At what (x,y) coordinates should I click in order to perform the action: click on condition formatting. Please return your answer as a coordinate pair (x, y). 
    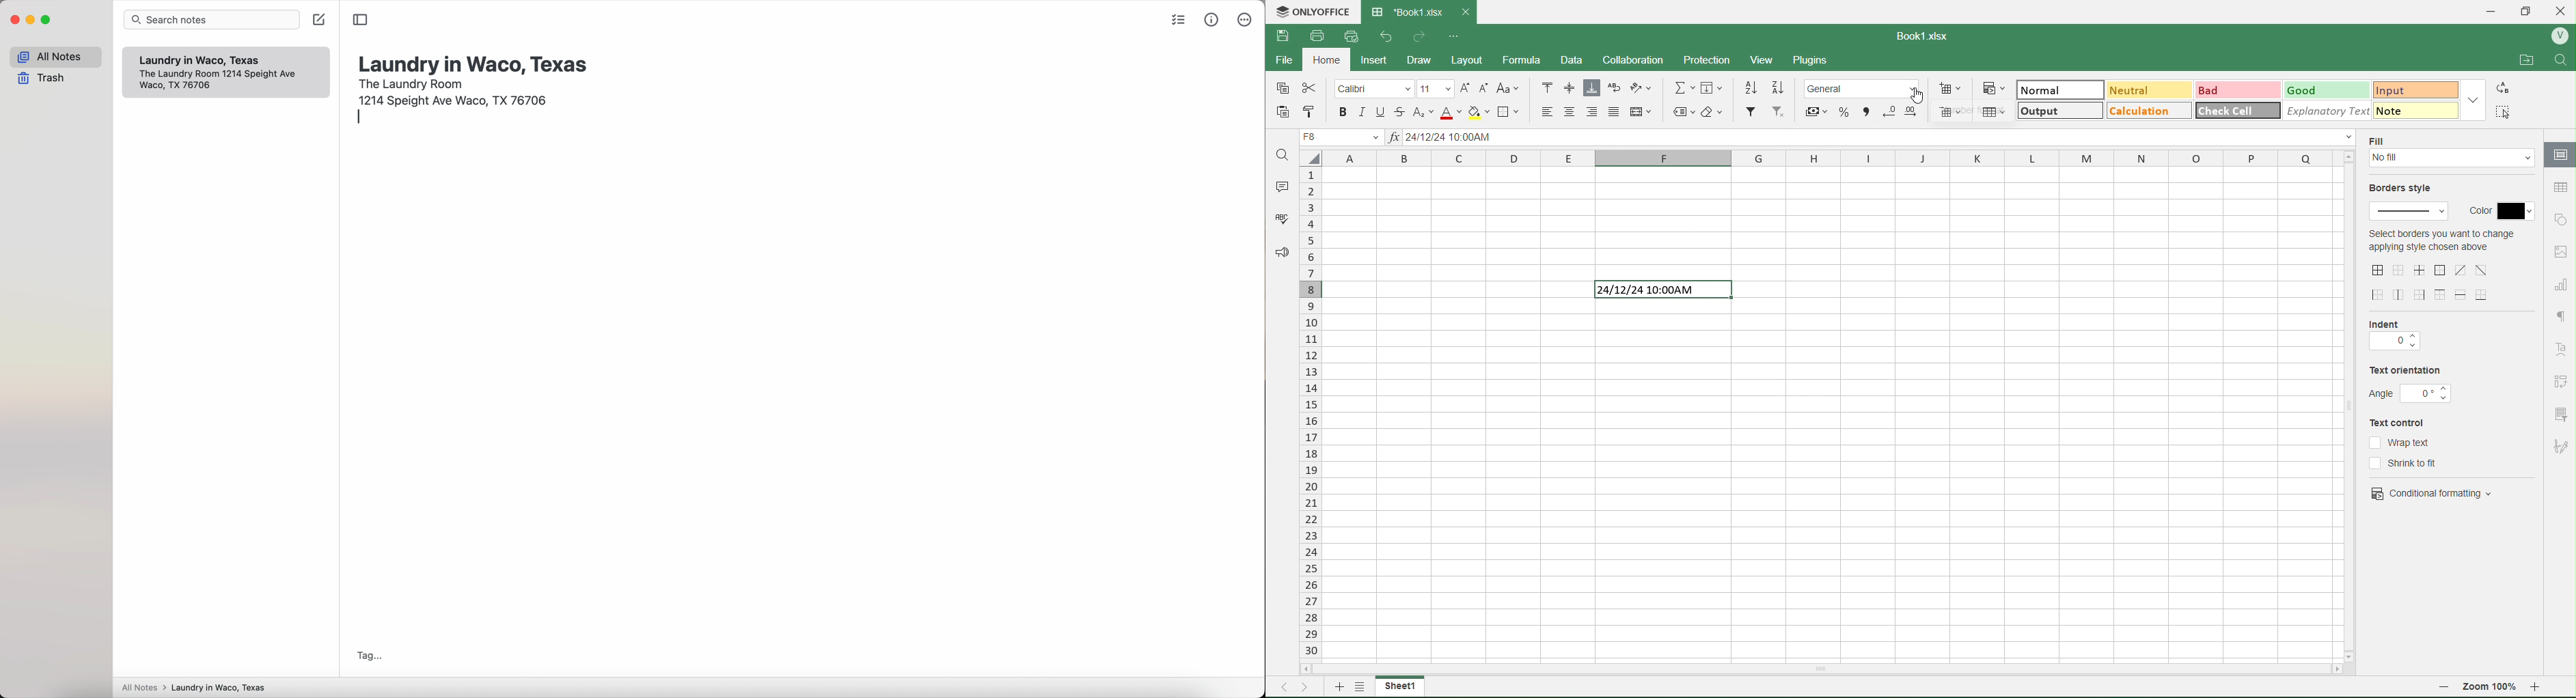
    Looking at the image, I should click on (2432, 492).